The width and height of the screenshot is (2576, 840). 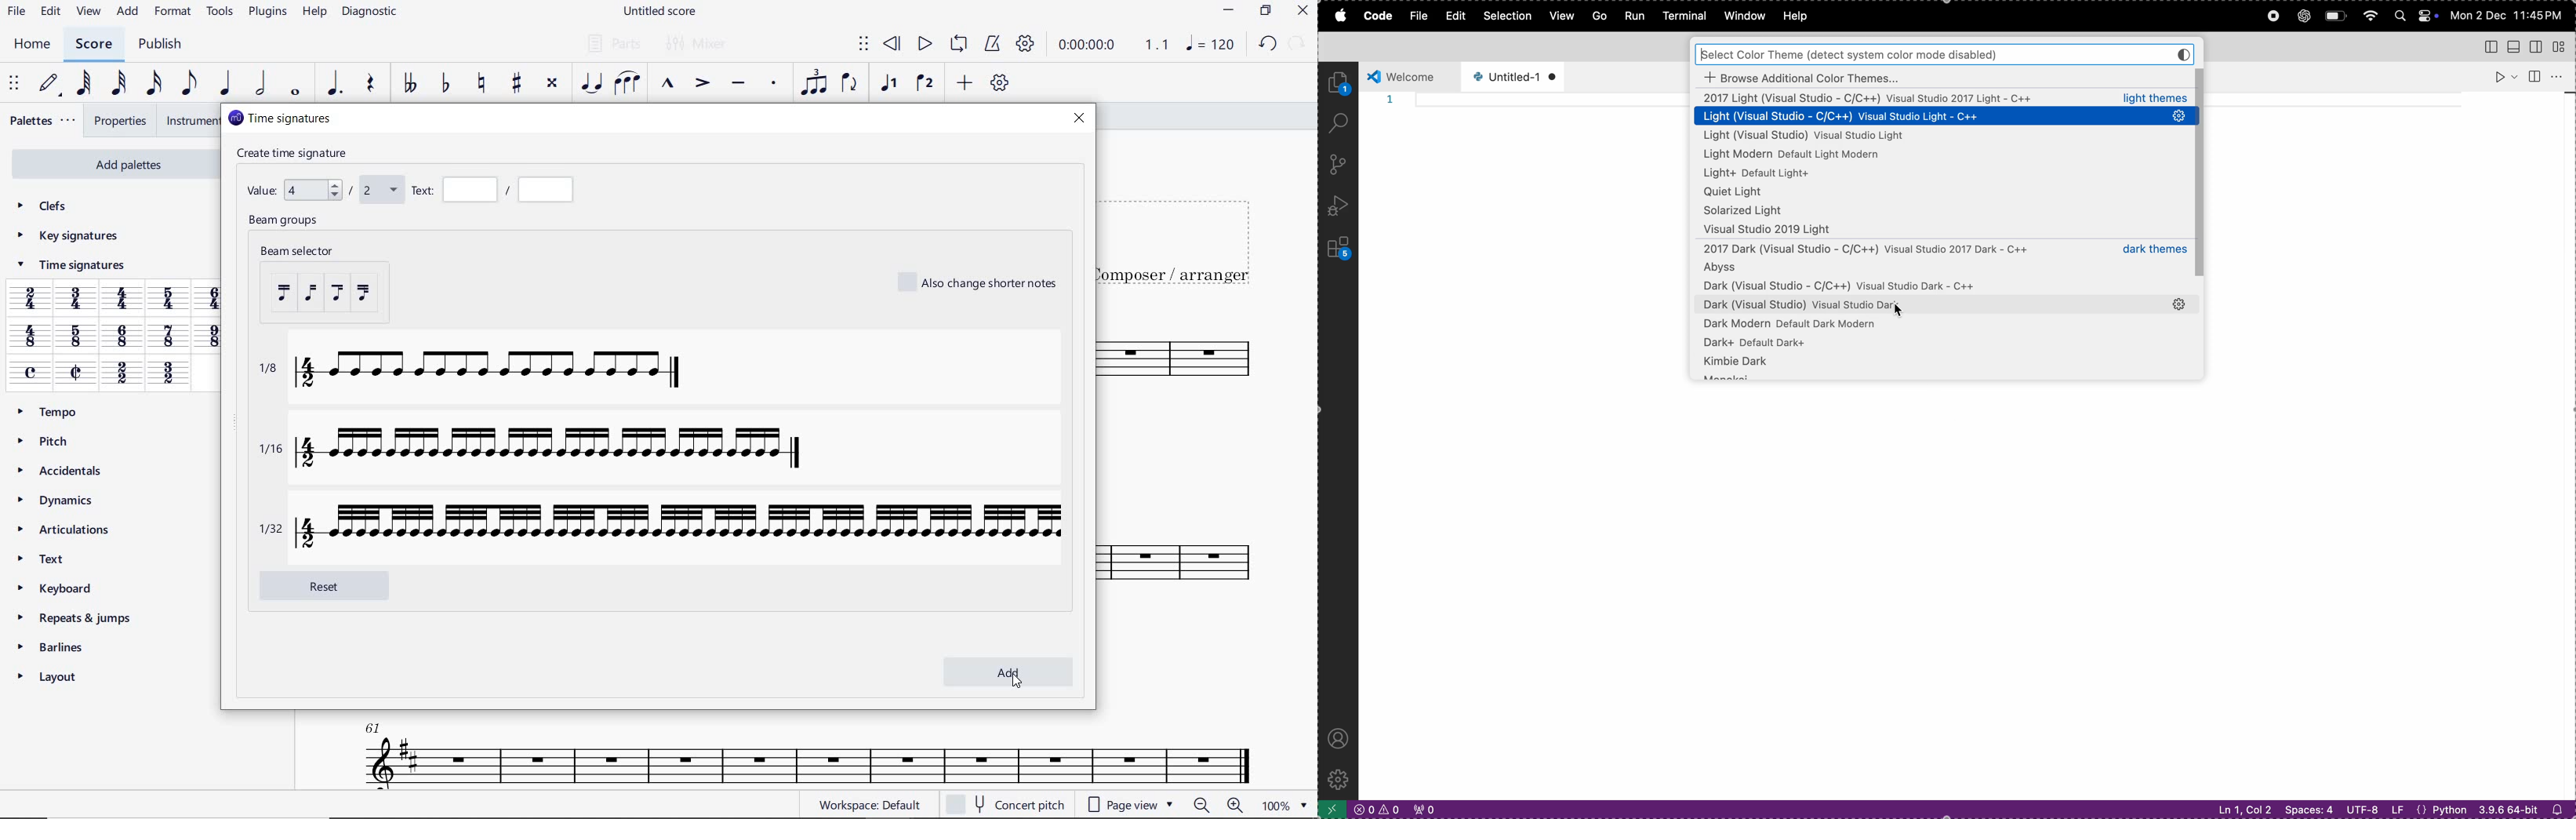 What do you see at coordinates (119, 122) in the screenshot?
I see `PROPERTIES` at bounding box center [119, 122].